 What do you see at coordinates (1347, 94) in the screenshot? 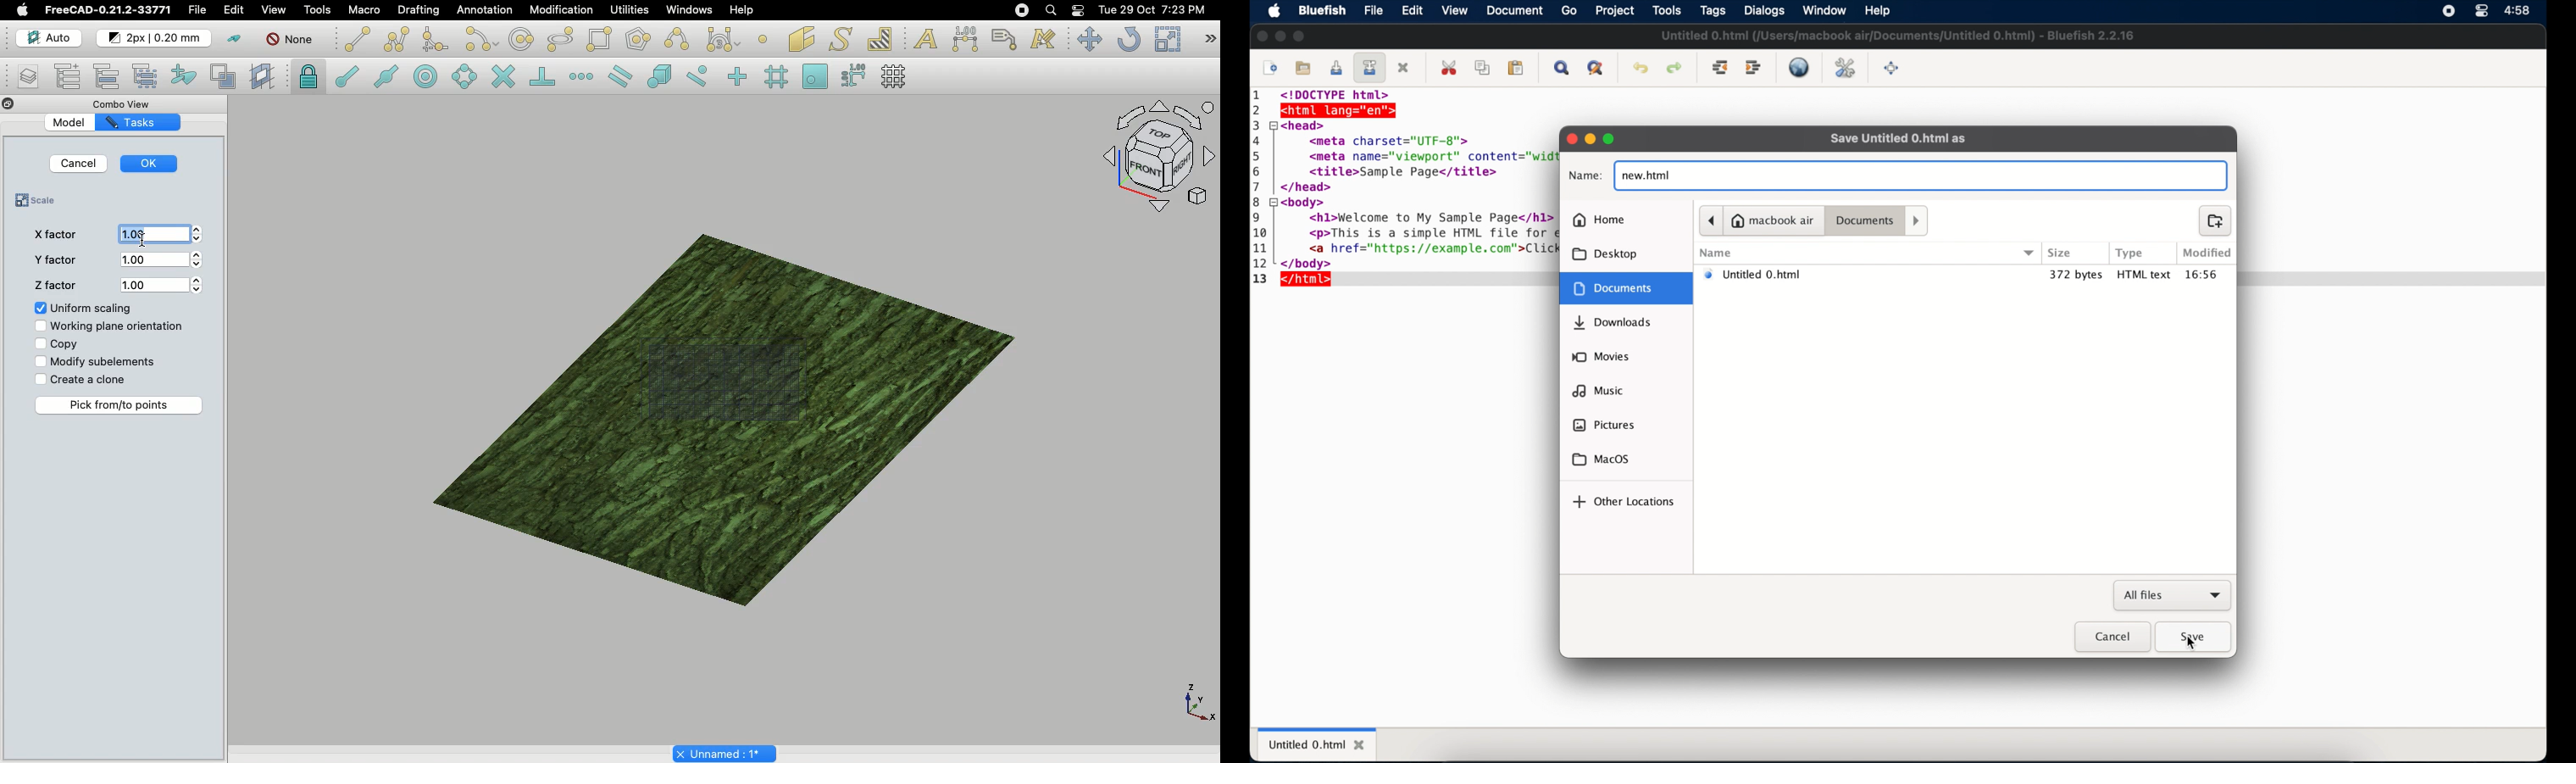
I see `<!DOCTYPE html>` at bounding box center [1347, 94].